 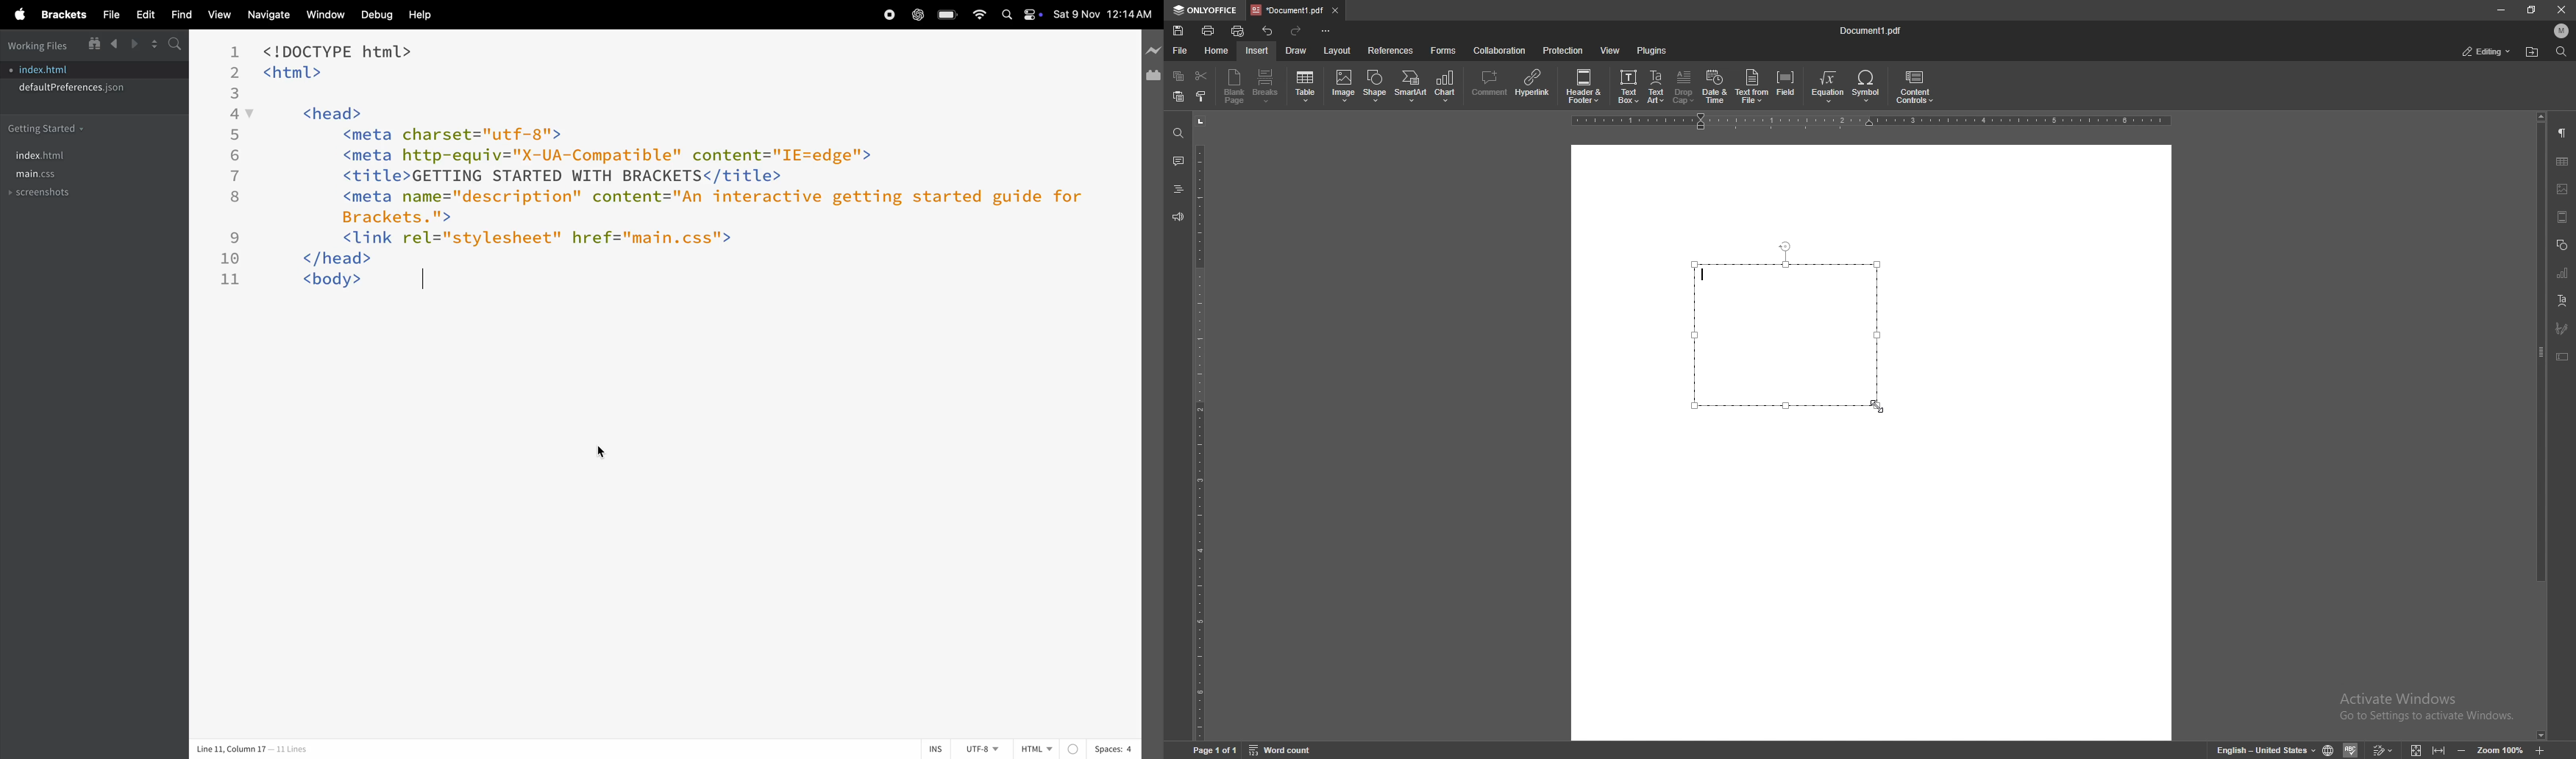 What do you see at coordinates (1868, 87) in the screenshot?
I see `symbol` at bounding box center [1868, 87].